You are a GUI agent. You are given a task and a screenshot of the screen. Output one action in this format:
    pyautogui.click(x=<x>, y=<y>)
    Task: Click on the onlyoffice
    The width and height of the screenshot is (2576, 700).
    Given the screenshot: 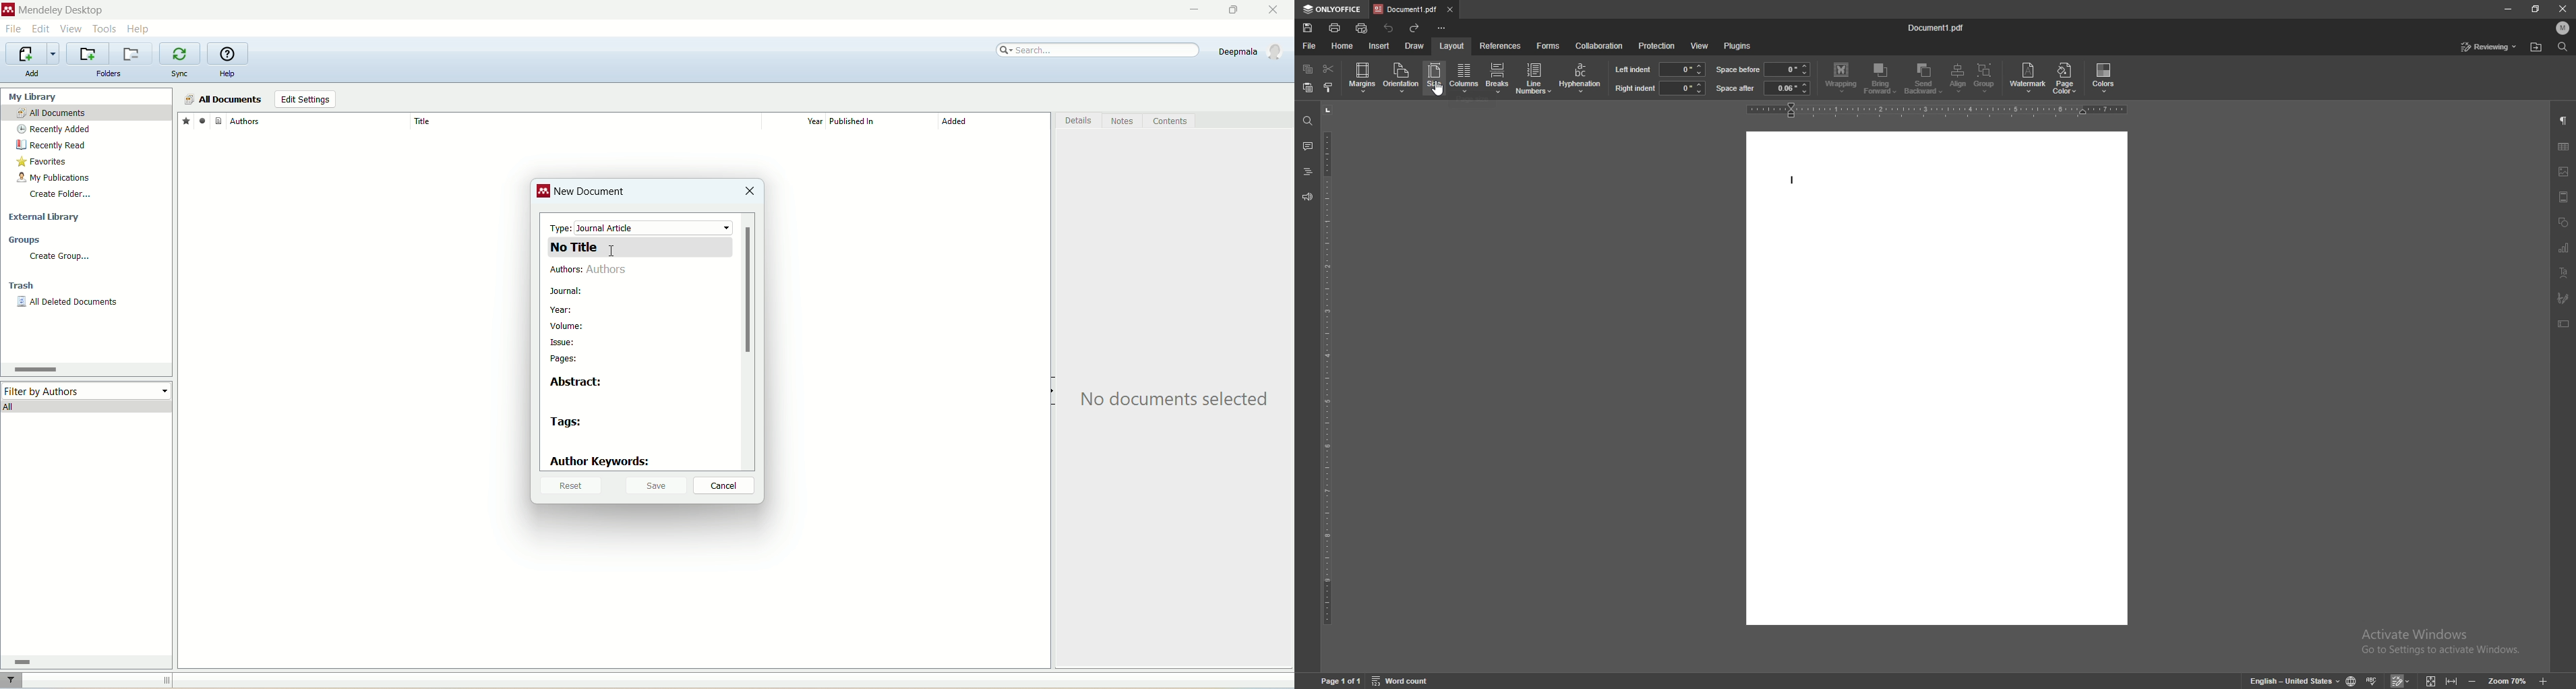 What is the action you would take?
    pyautogui.click(x=1332, y=10)
    